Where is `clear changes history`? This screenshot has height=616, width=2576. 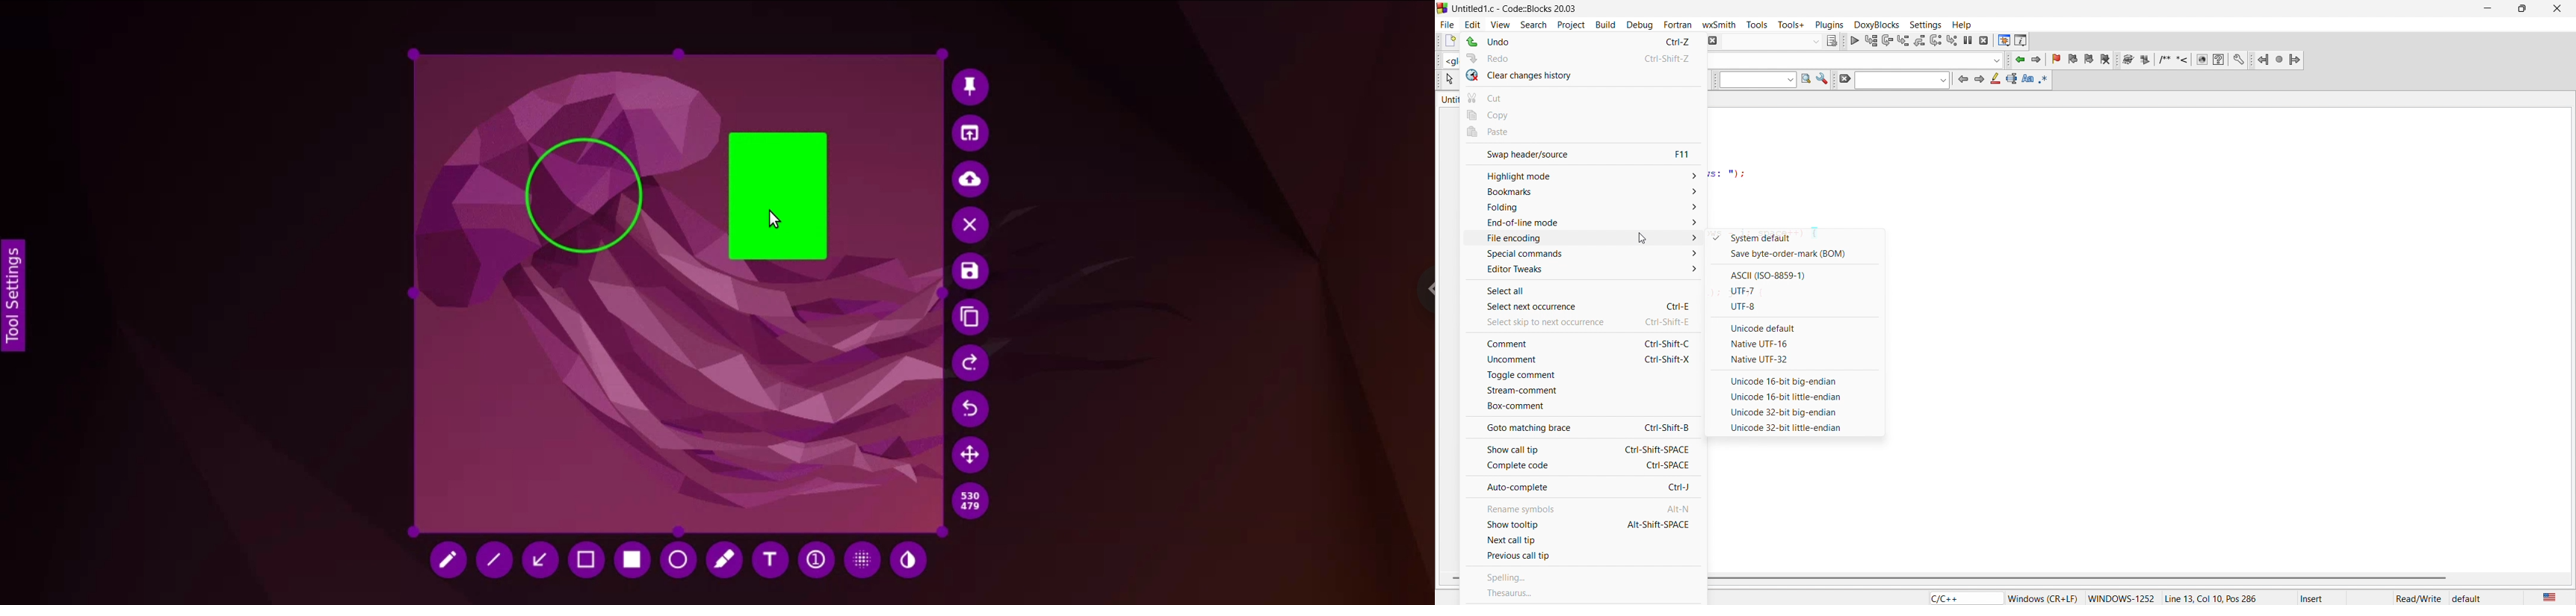
clear changes history is located at coordinates (1584, 77).